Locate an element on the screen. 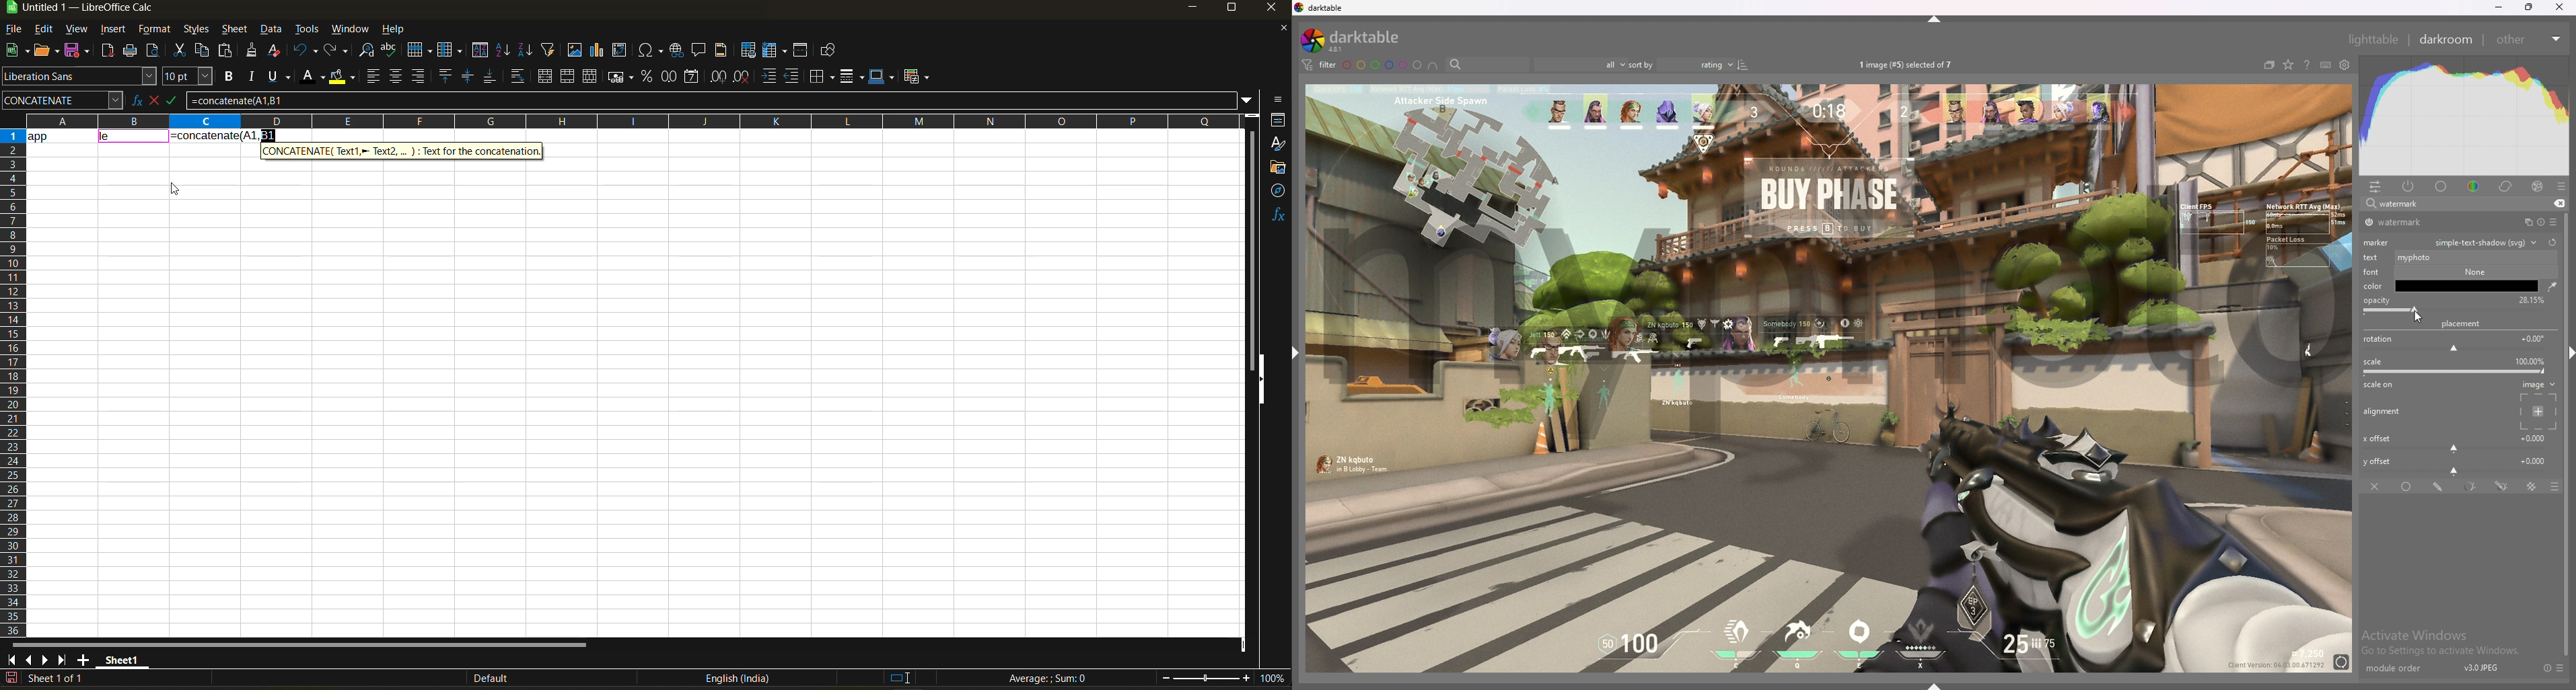 The height and width of the screenshot is (700, 2576). close is located at coordinates (1275, 10).